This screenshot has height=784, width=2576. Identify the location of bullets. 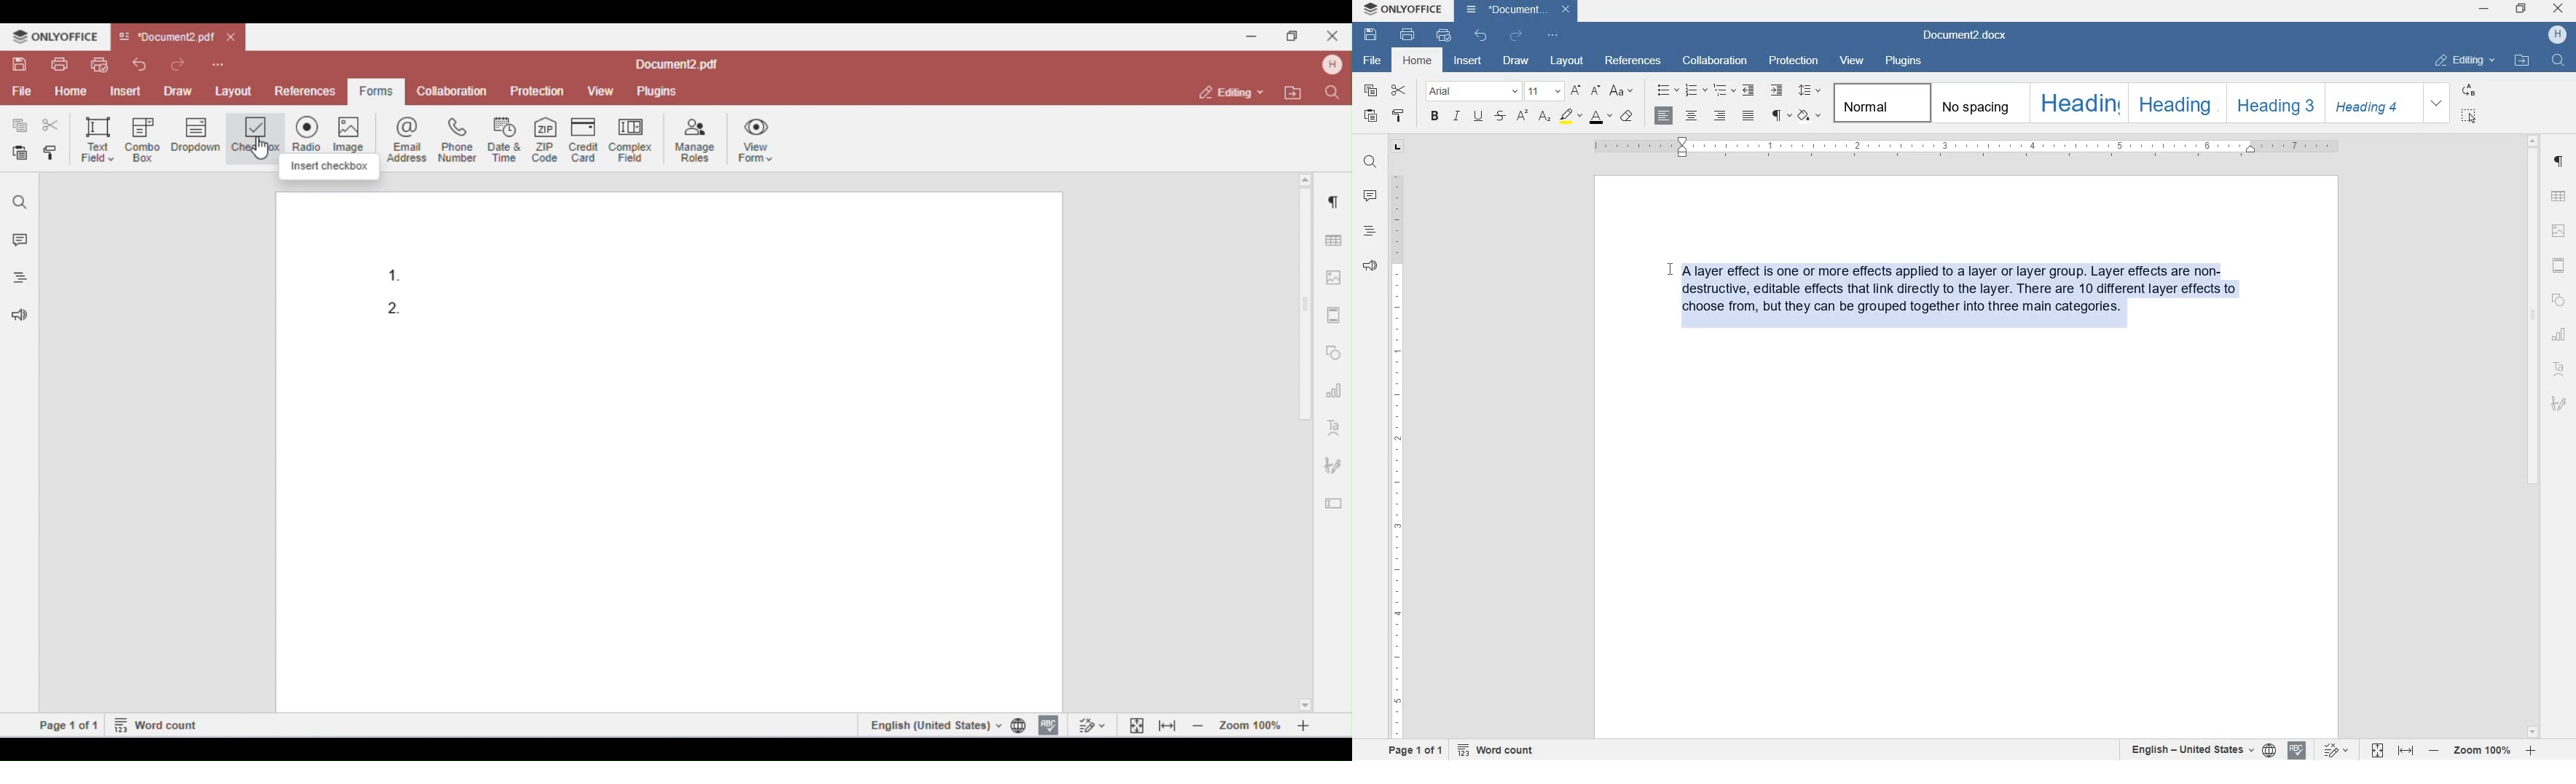
(1667, 90).